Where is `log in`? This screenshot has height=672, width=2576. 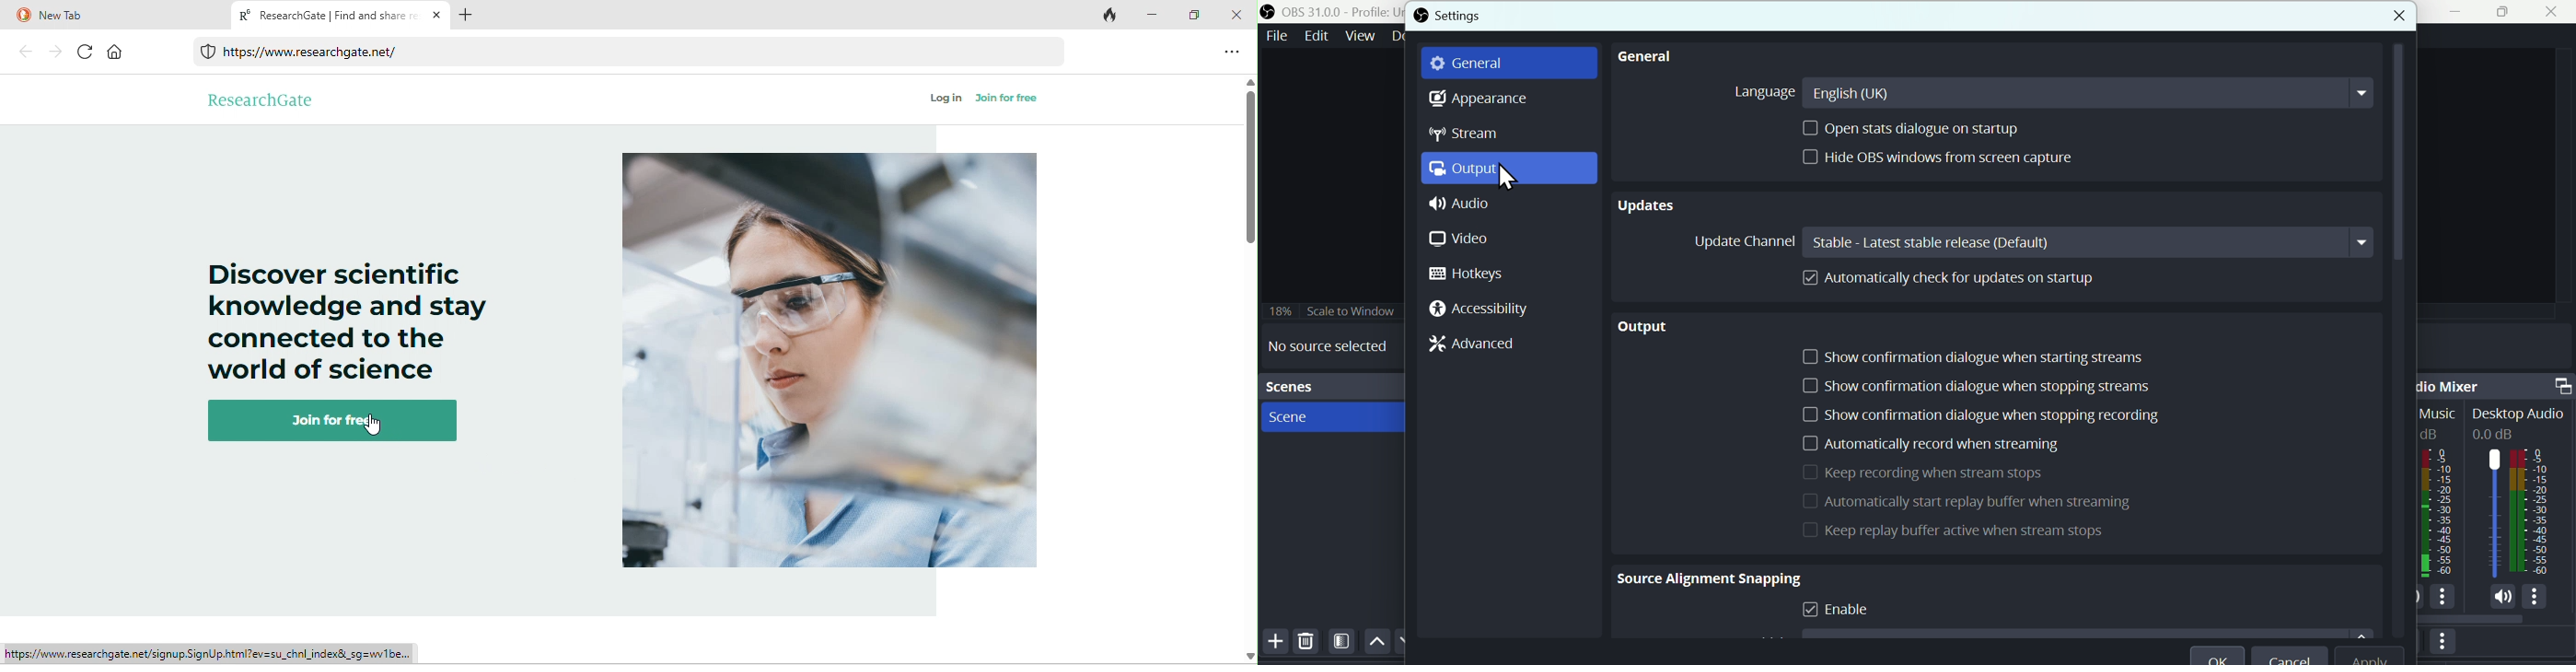
log in is located at coordinates (946, 99).